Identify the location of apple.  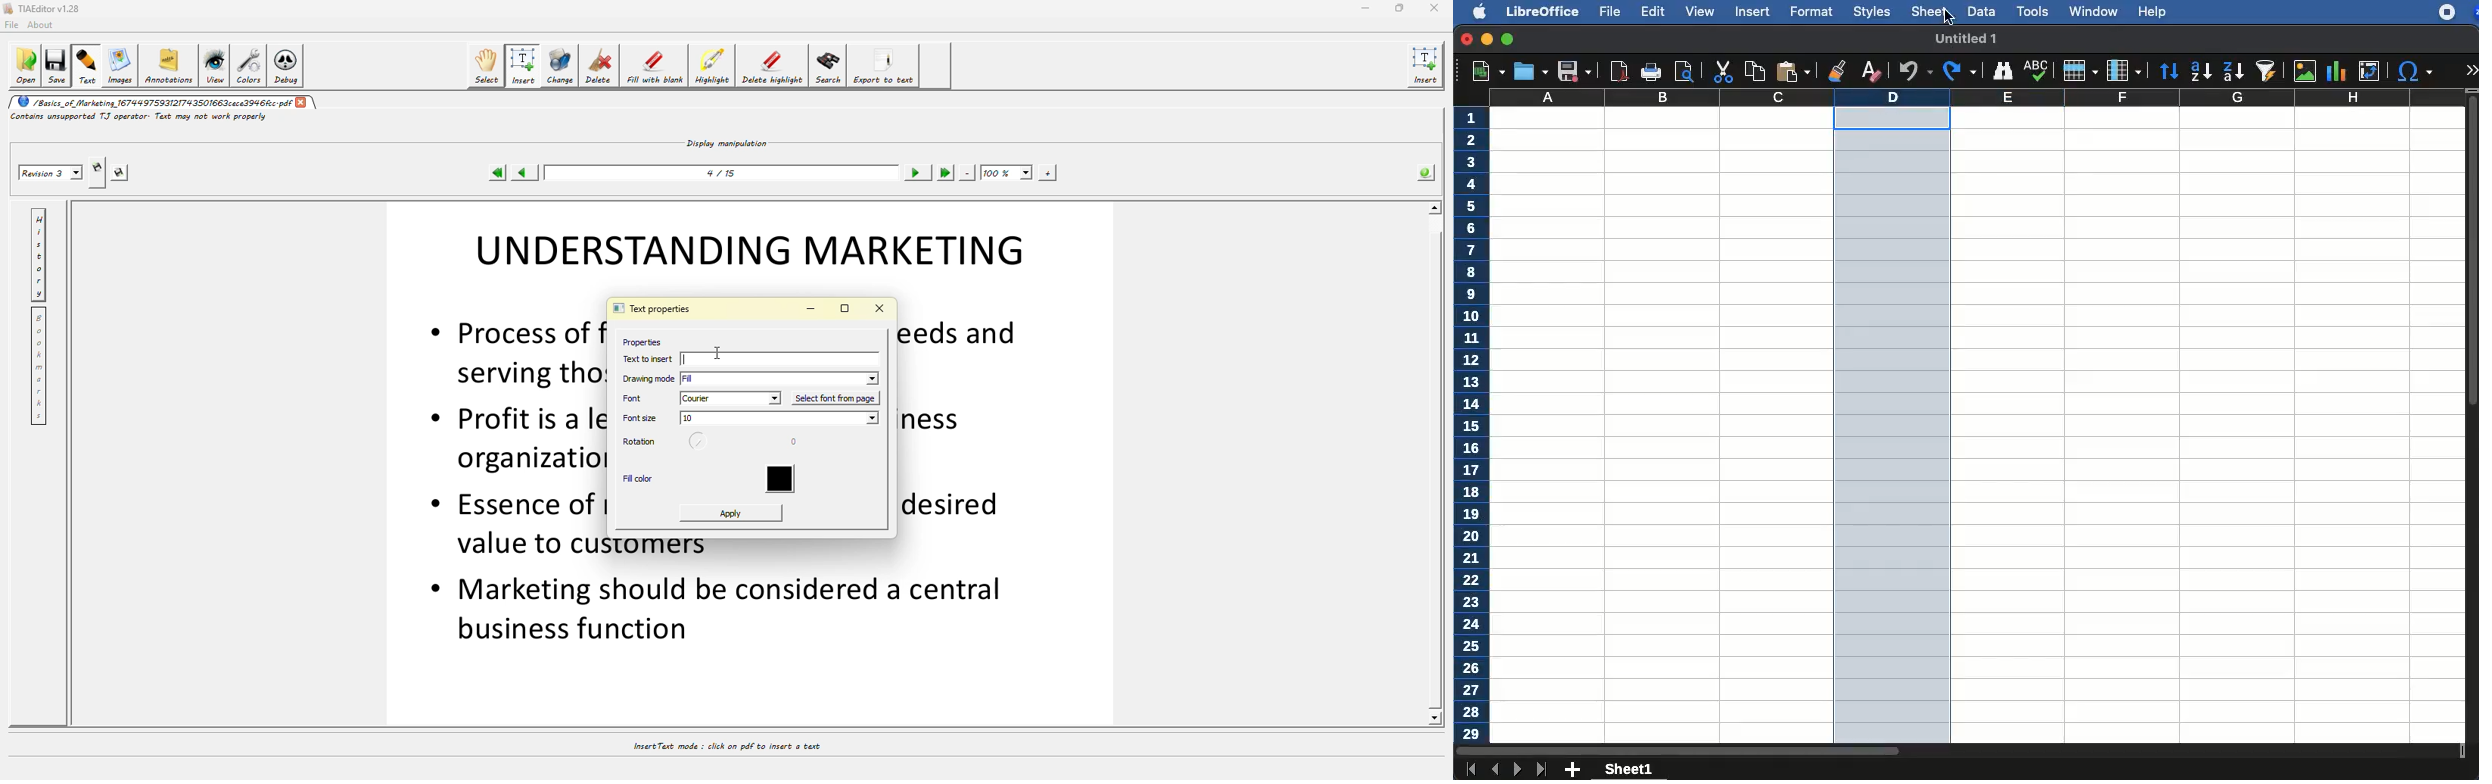
(1473, 12).